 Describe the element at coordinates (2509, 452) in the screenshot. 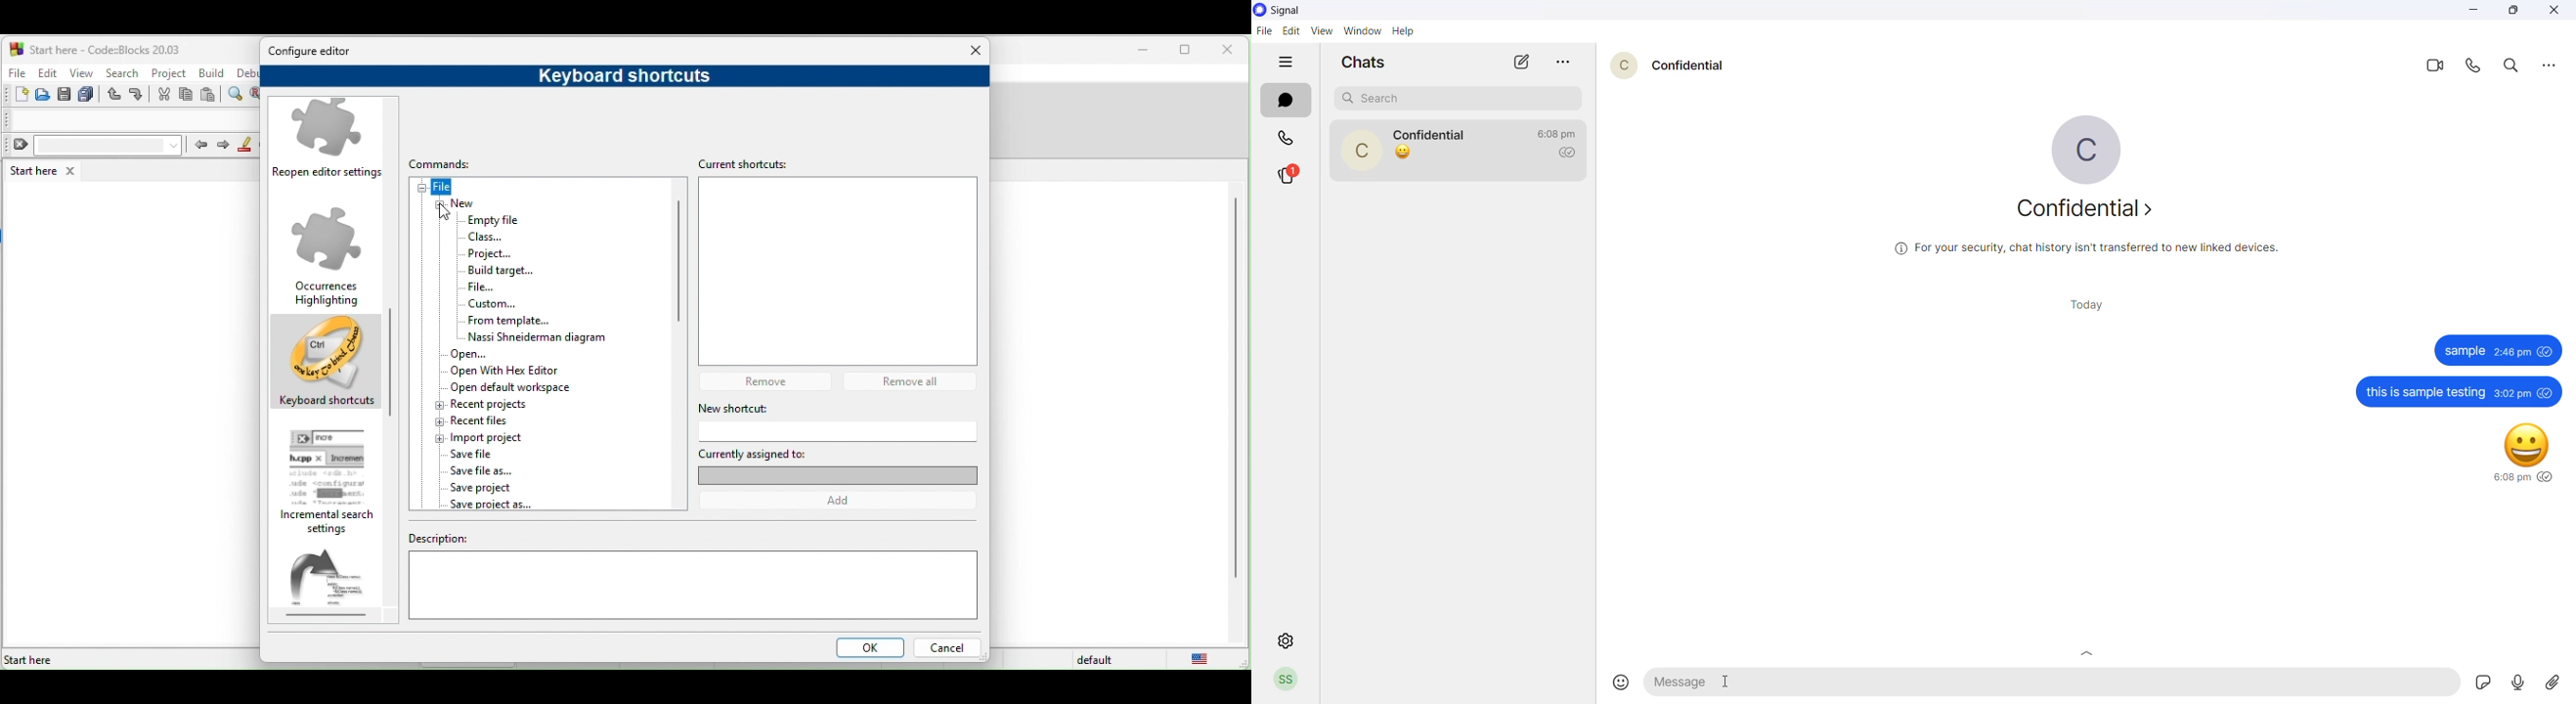

I see `happy emoji` at that location.